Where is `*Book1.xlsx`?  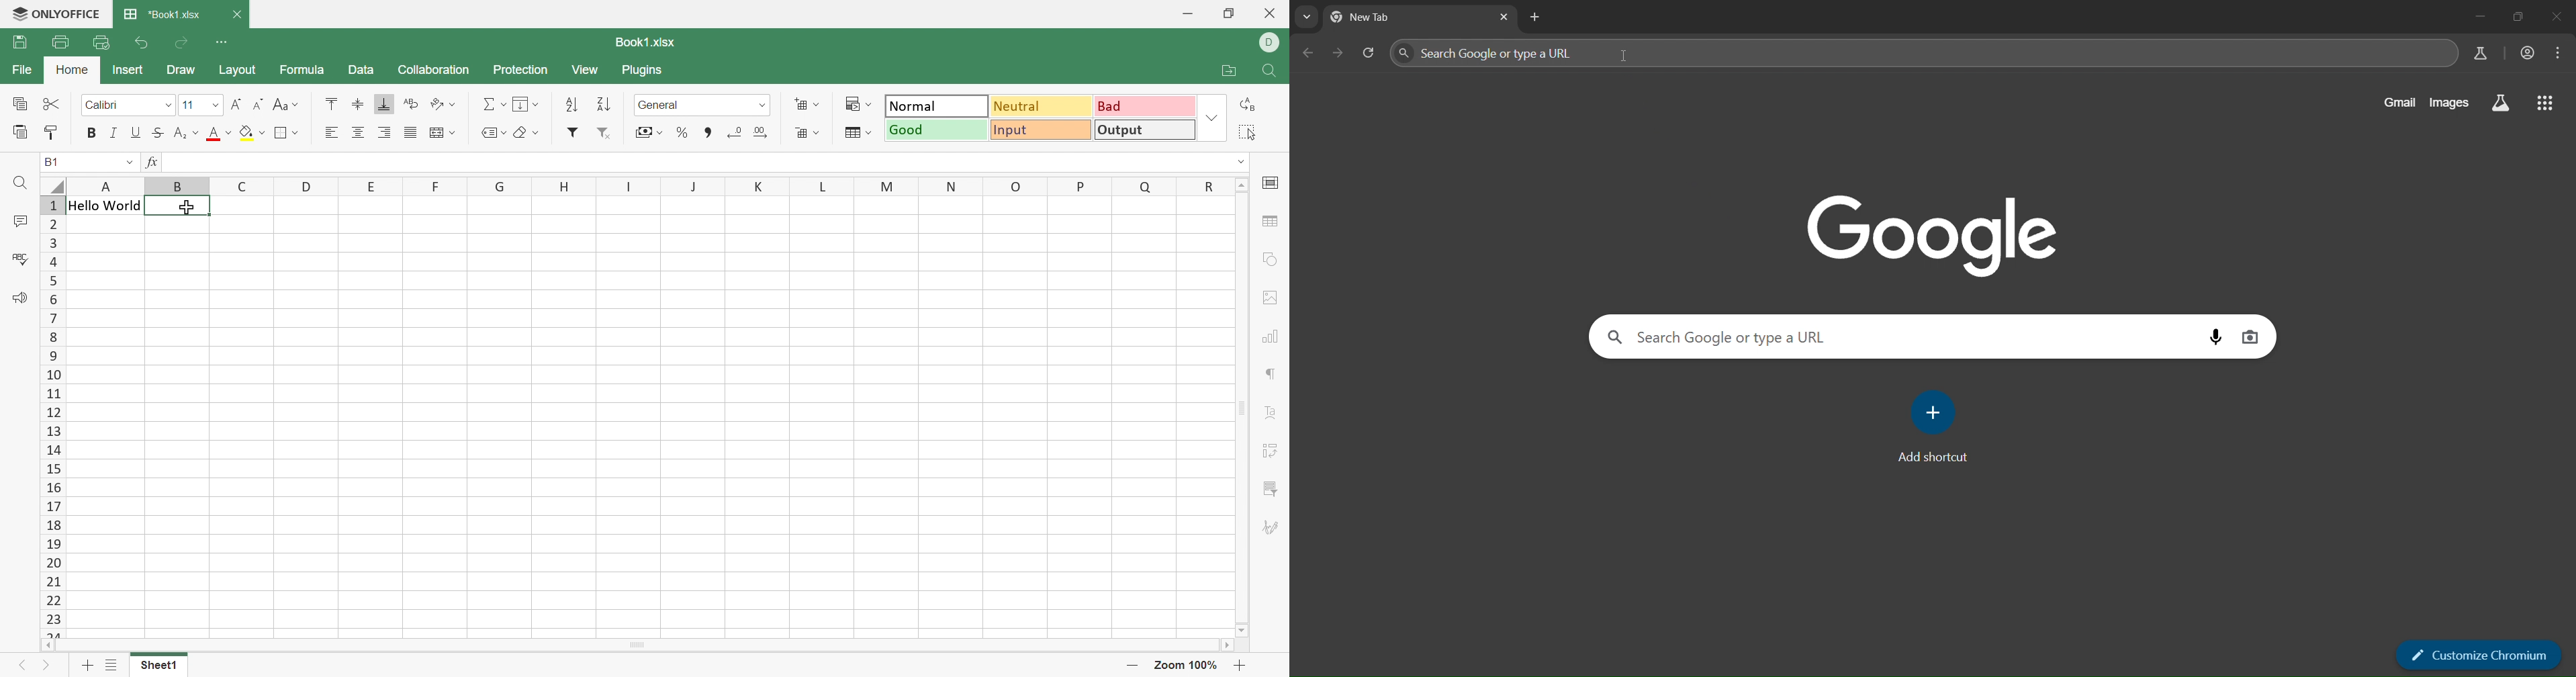 *Book1.xlsx is located at coordinates (164, 14).